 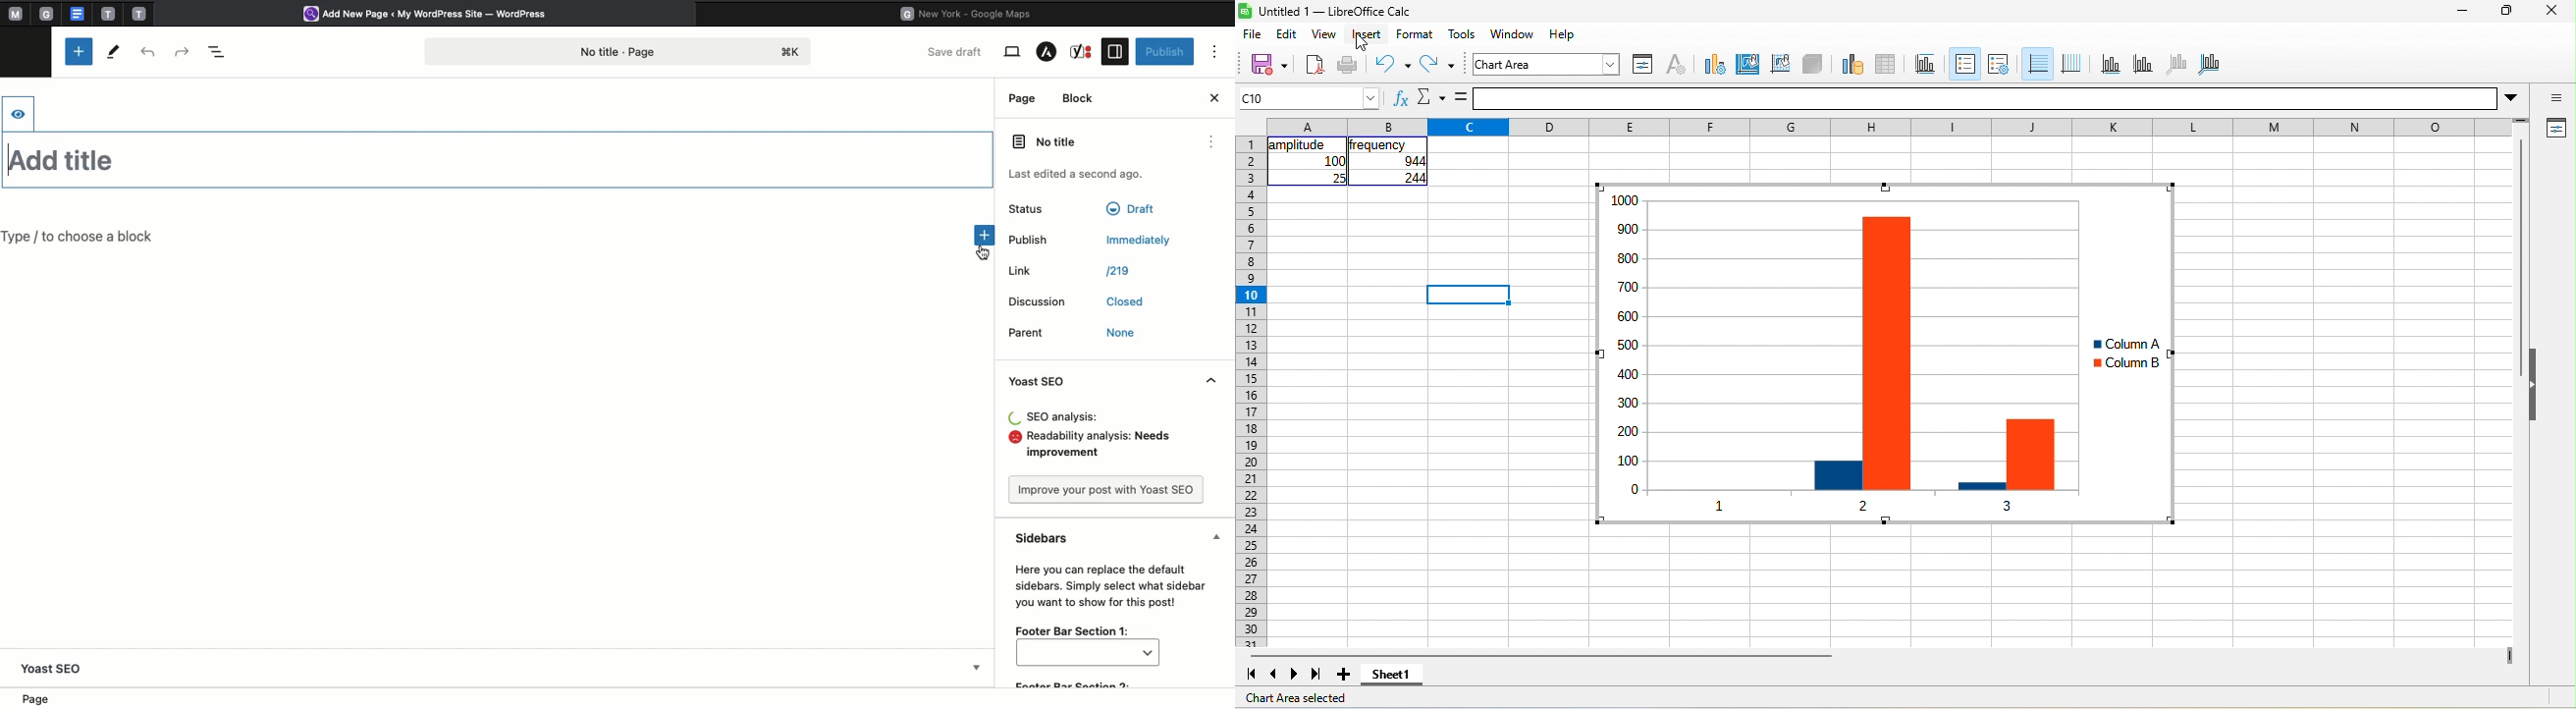 I want to click on file, so click(x=1254, y=35).